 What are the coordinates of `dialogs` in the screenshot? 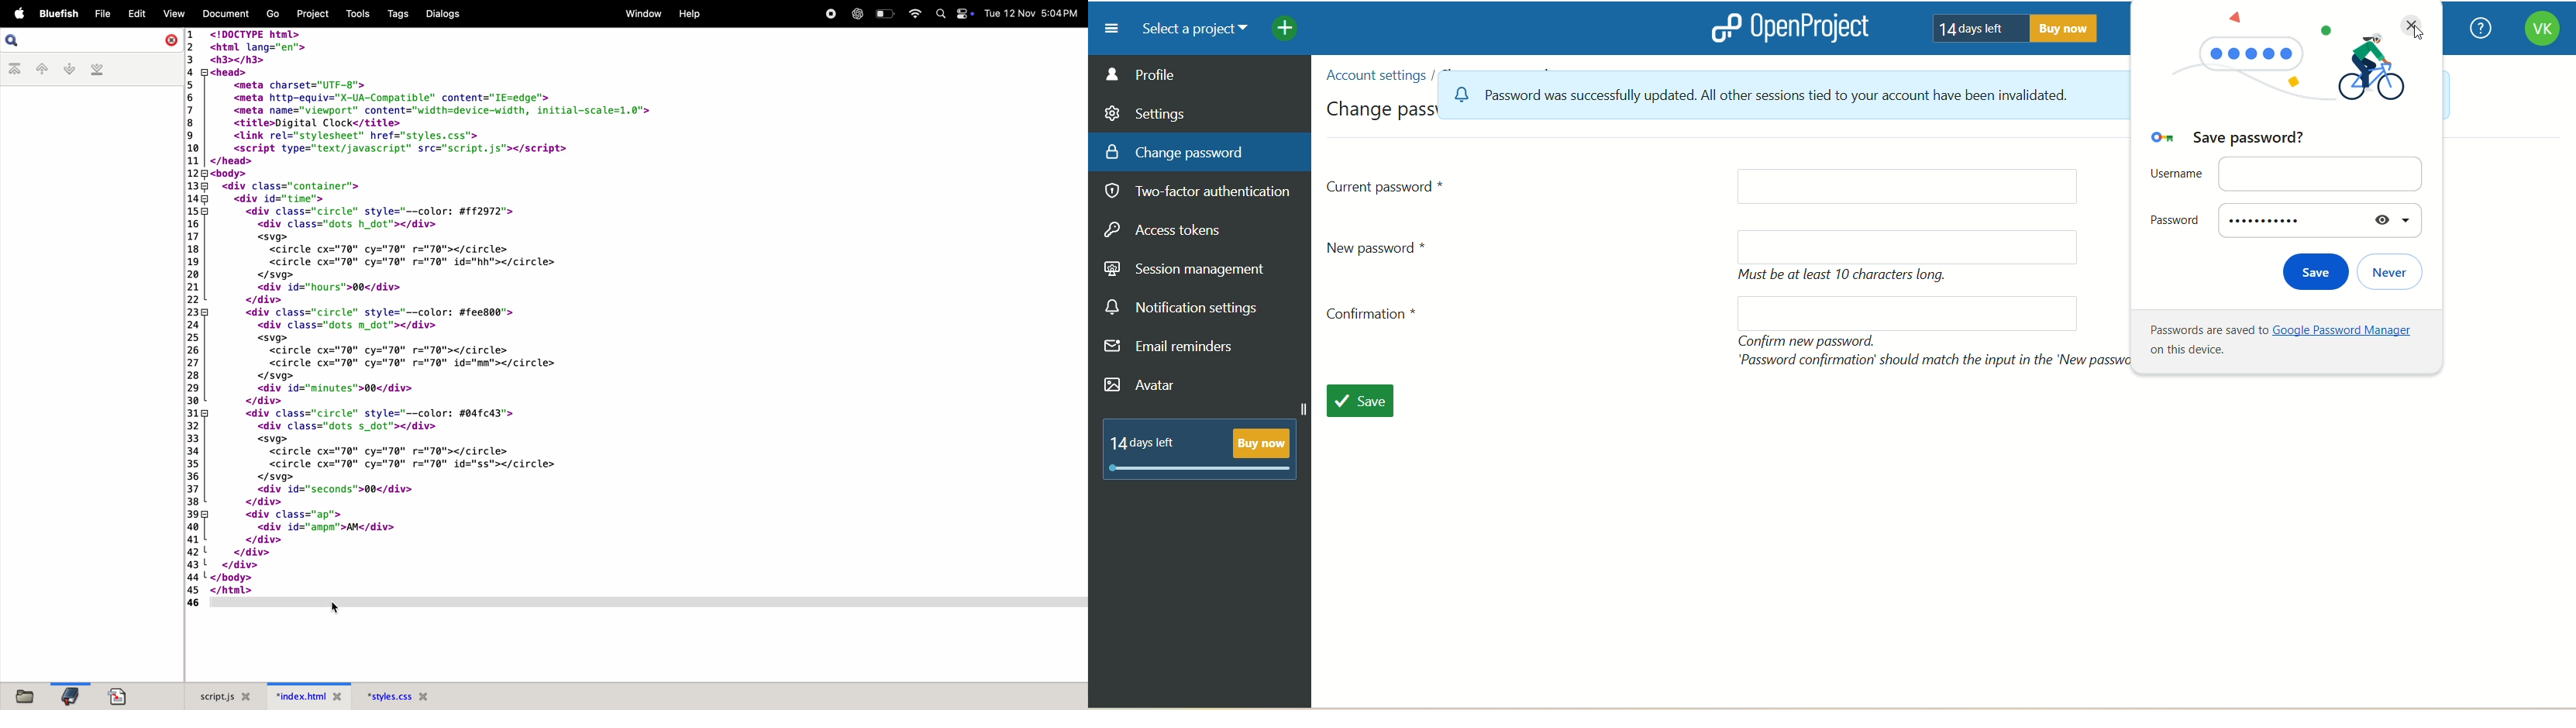 It's located at (444, 14).